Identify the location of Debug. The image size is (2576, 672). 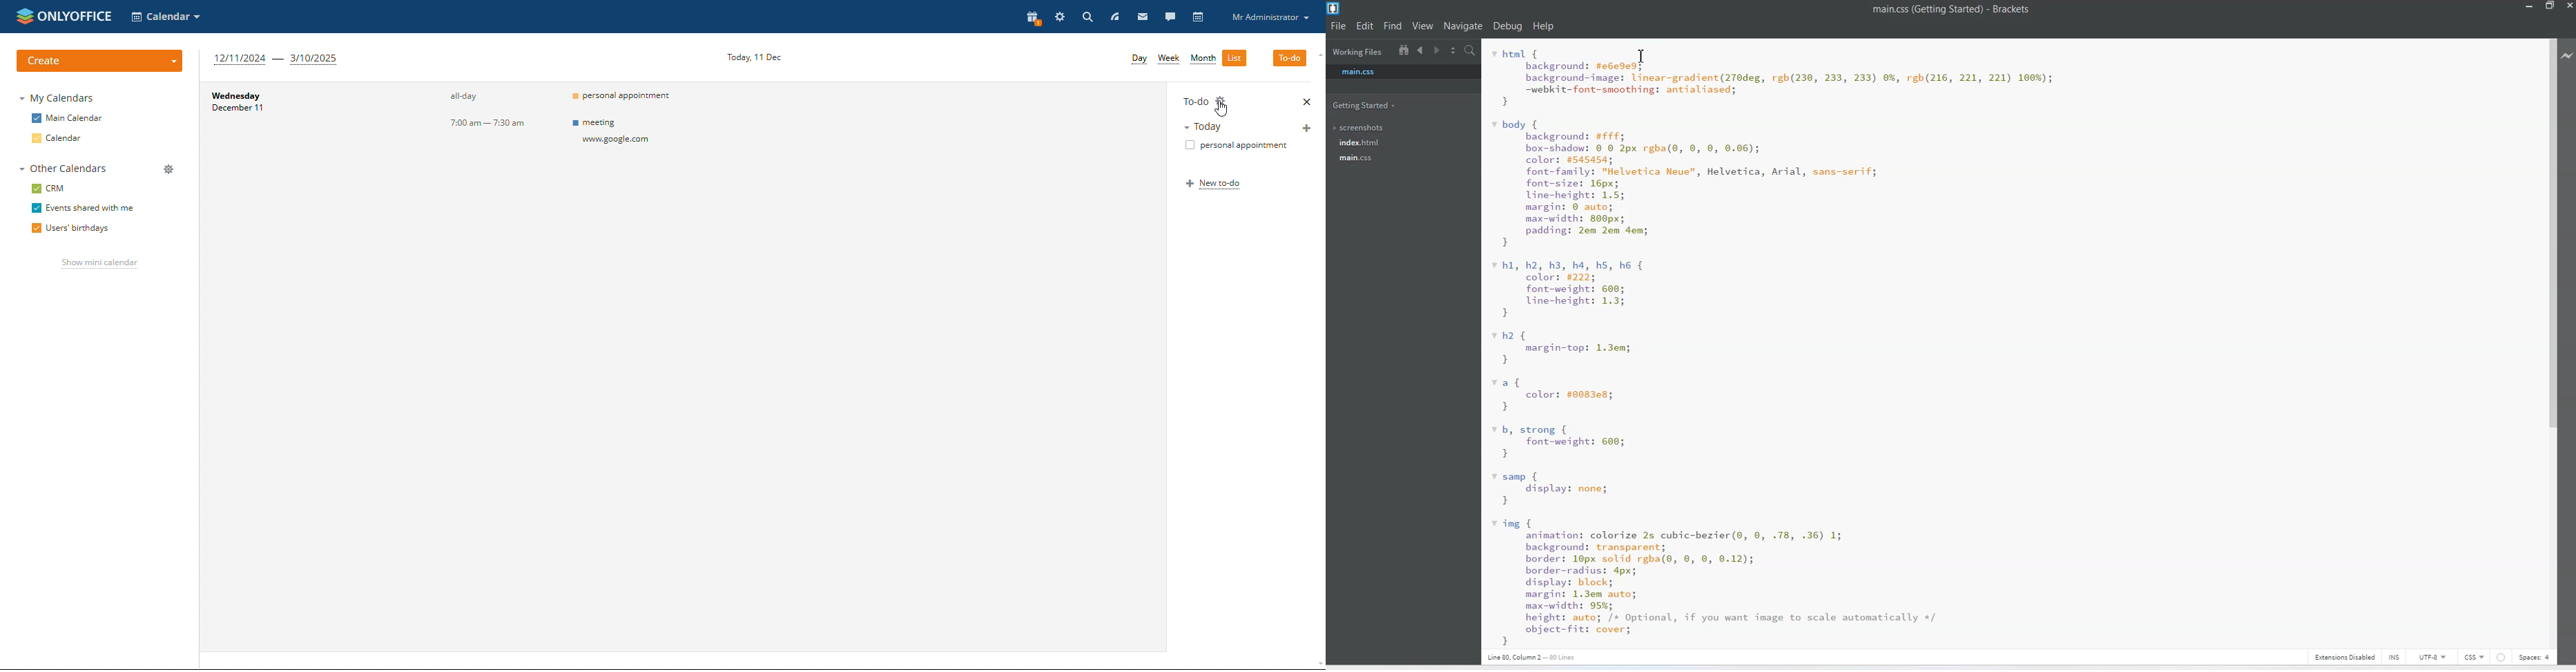
(1507, 27).